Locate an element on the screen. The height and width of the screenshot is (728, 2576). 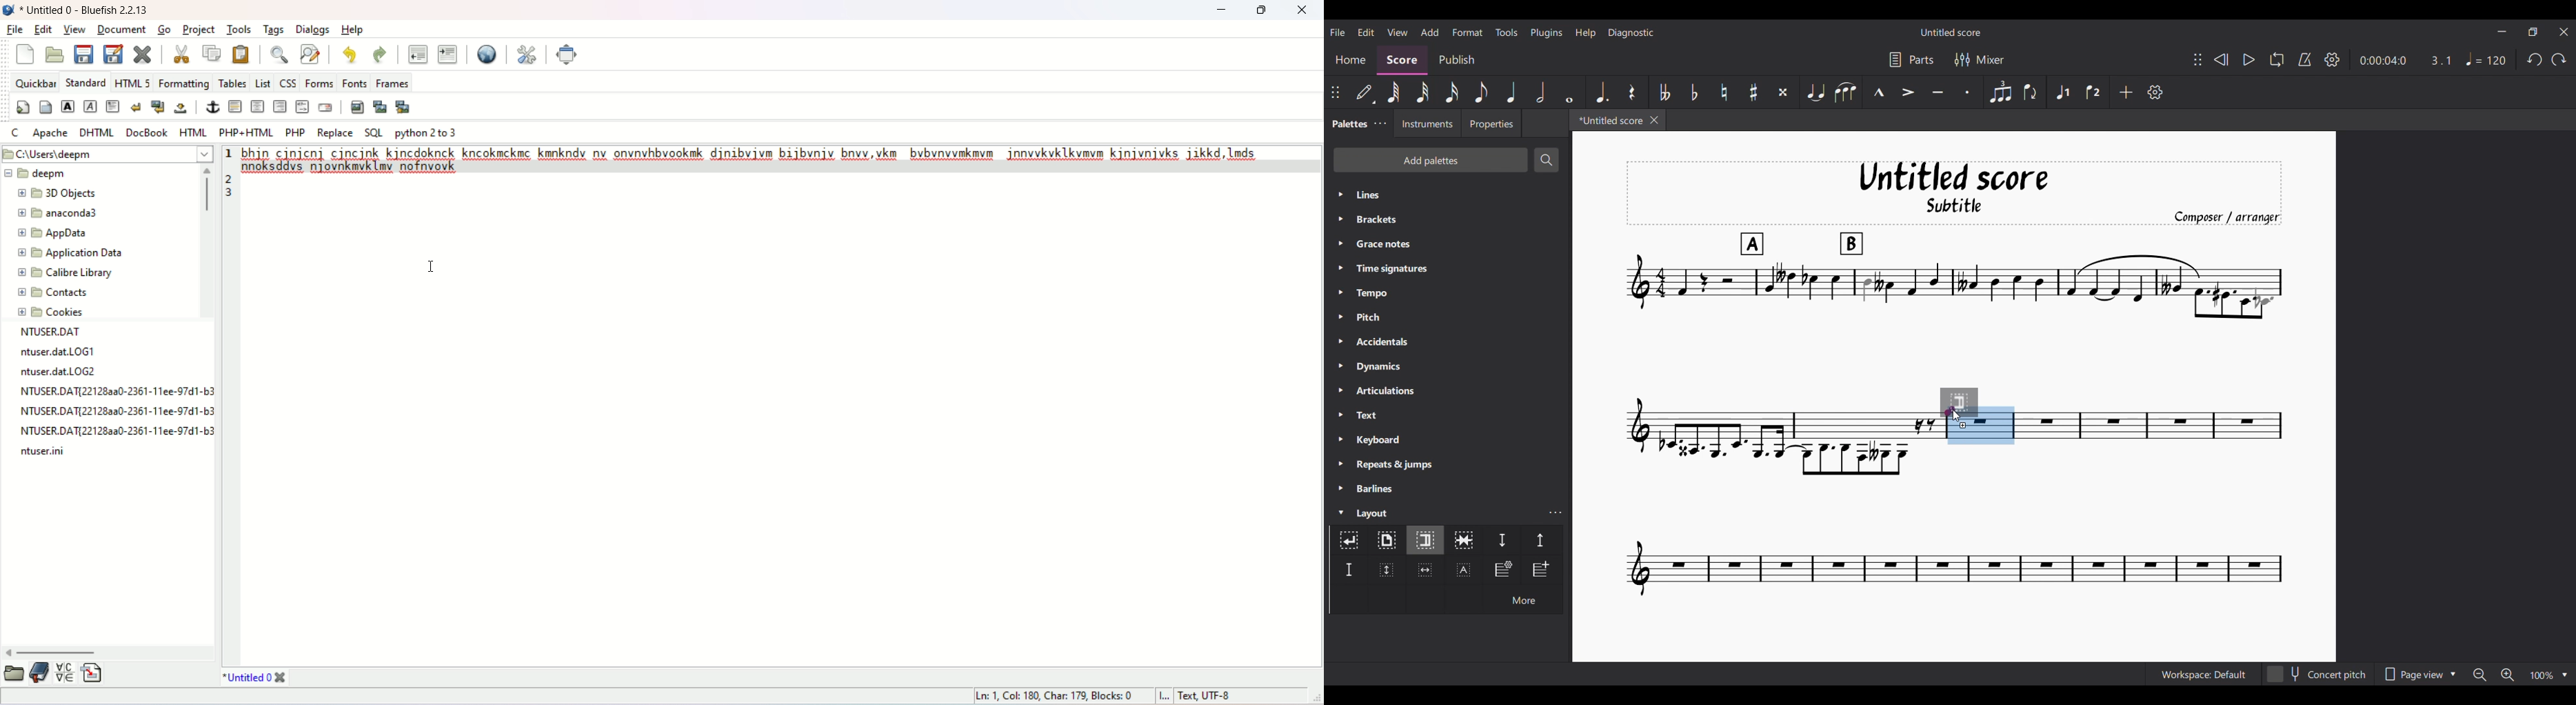
break and clear is located at coordinates (159, 106).